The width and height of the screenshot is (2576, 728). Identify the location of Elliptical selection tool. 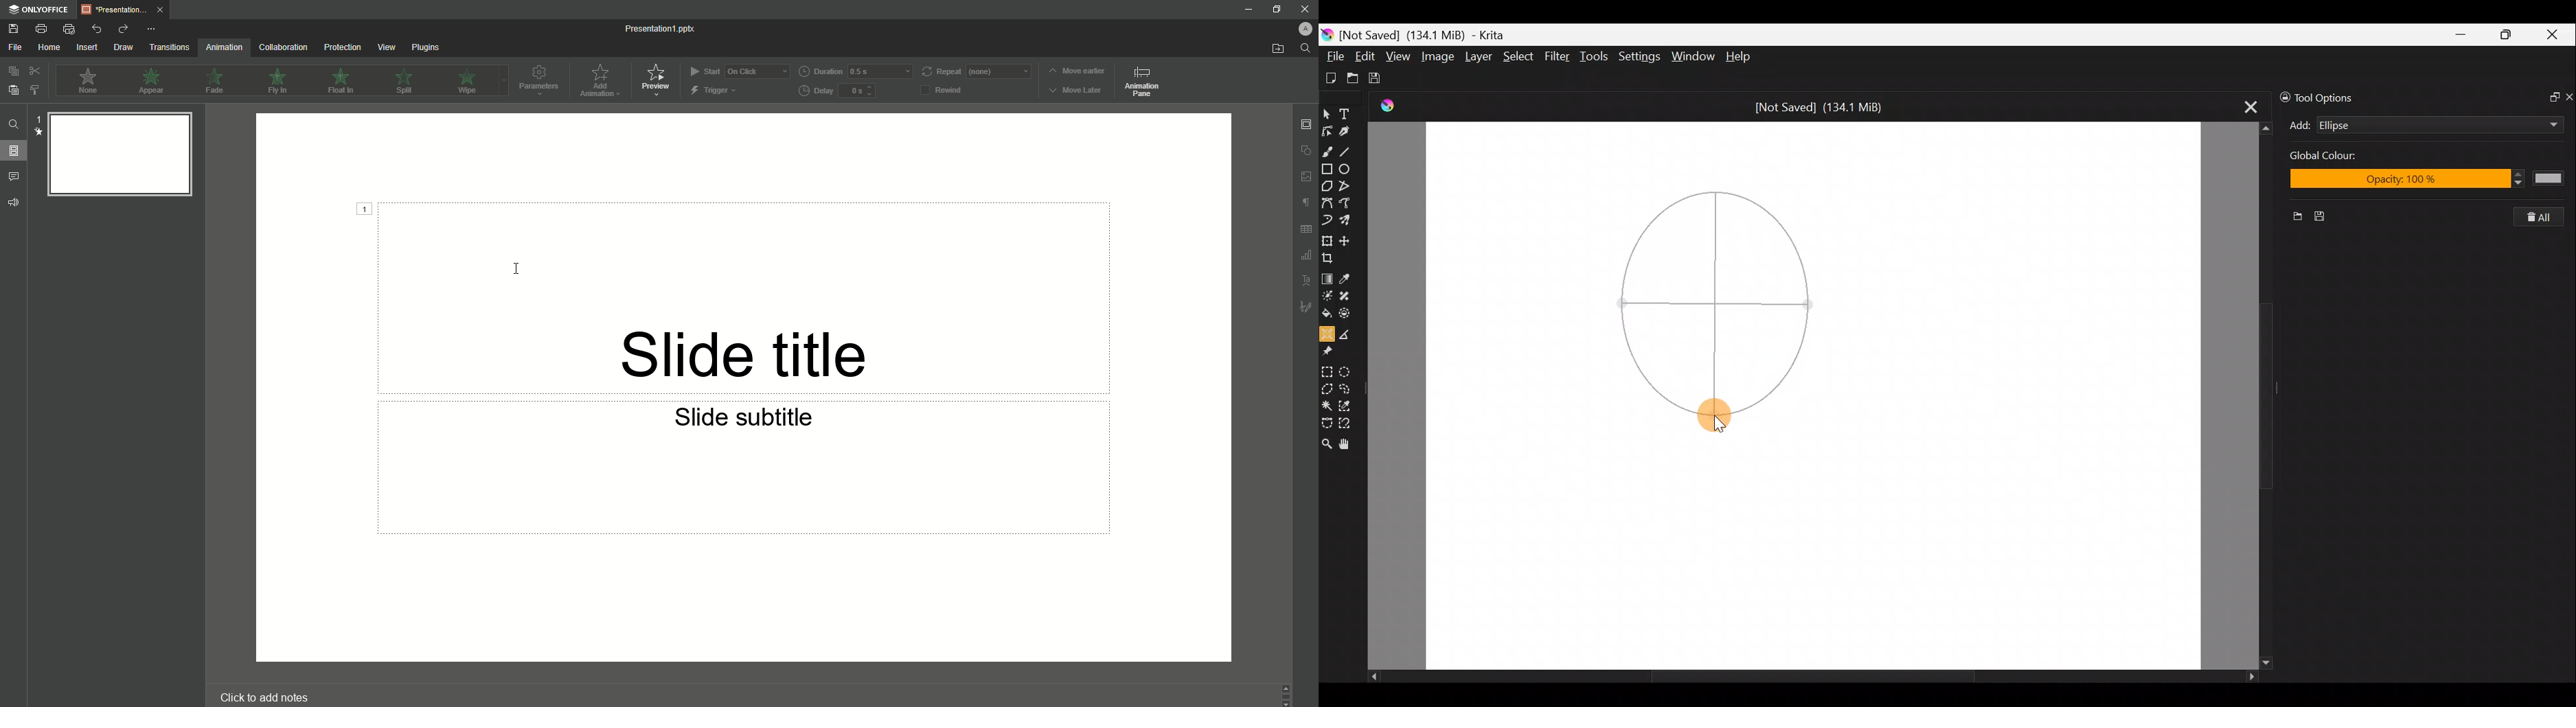
(1351, 370).